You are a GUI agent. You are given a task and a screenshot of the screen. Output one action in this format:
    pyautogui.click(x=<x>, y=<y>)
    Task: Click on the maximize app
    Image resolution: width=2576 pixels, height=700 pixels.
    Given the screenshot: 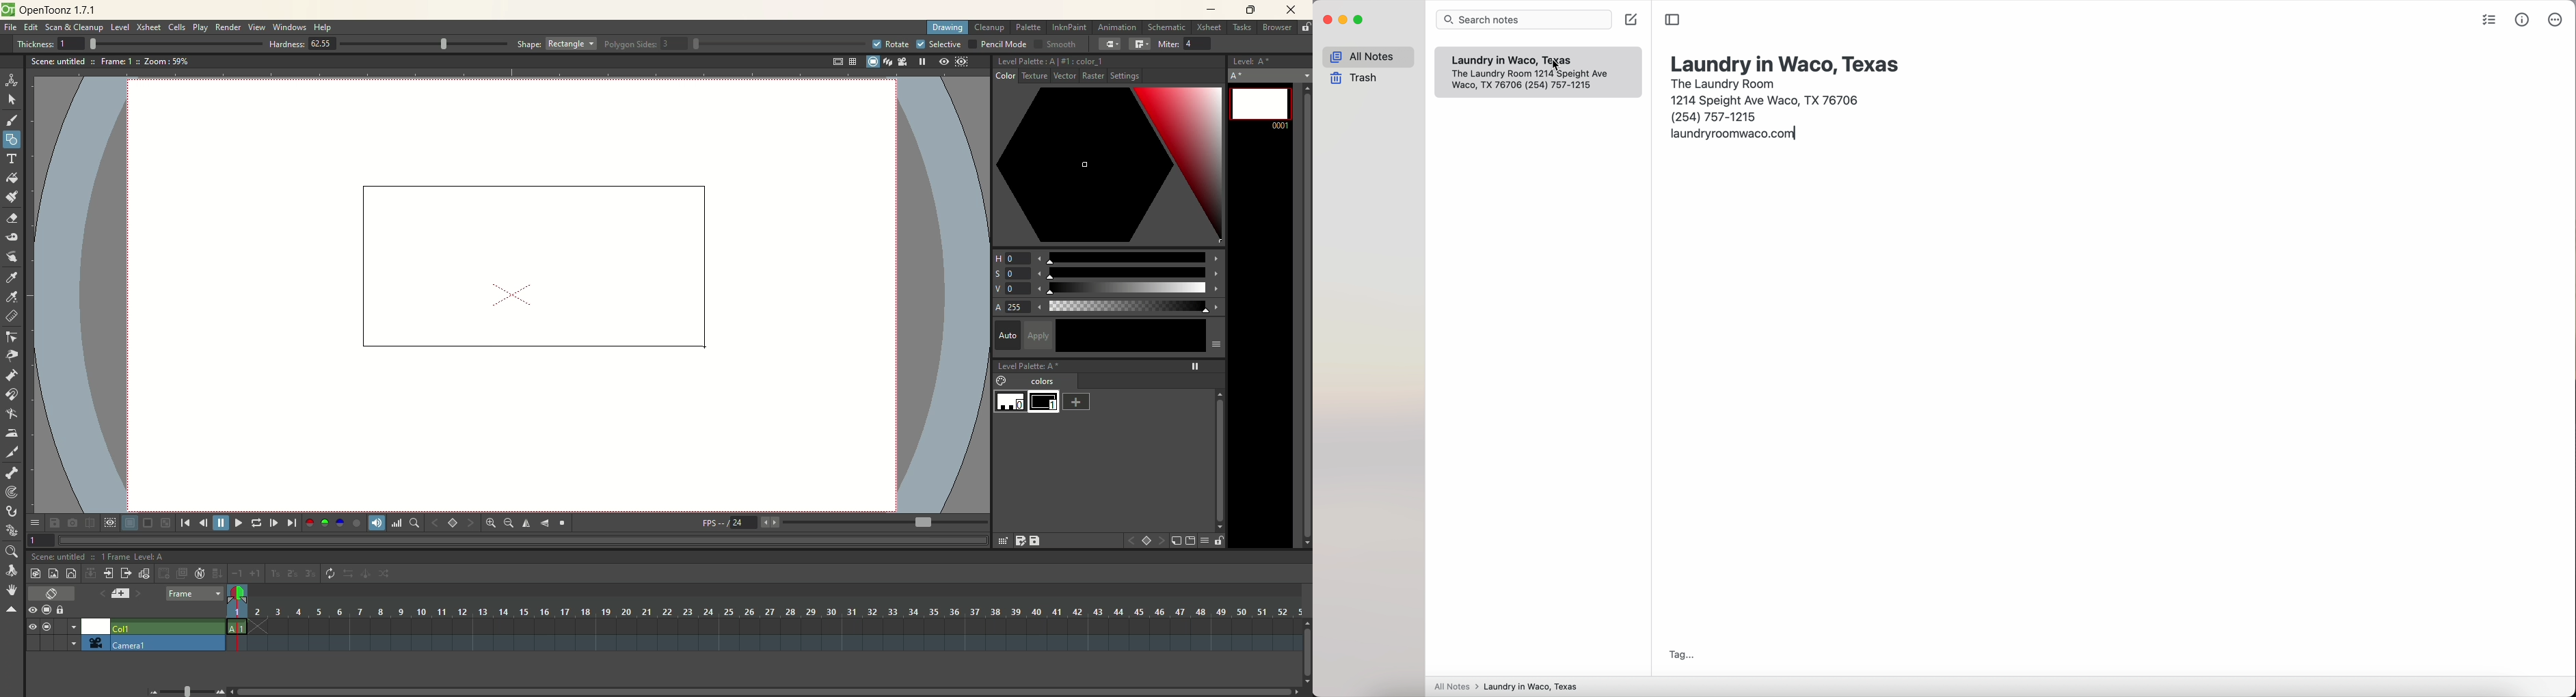 What is the action you would take?
    pyautogui.click(x=1359, y=20)
    